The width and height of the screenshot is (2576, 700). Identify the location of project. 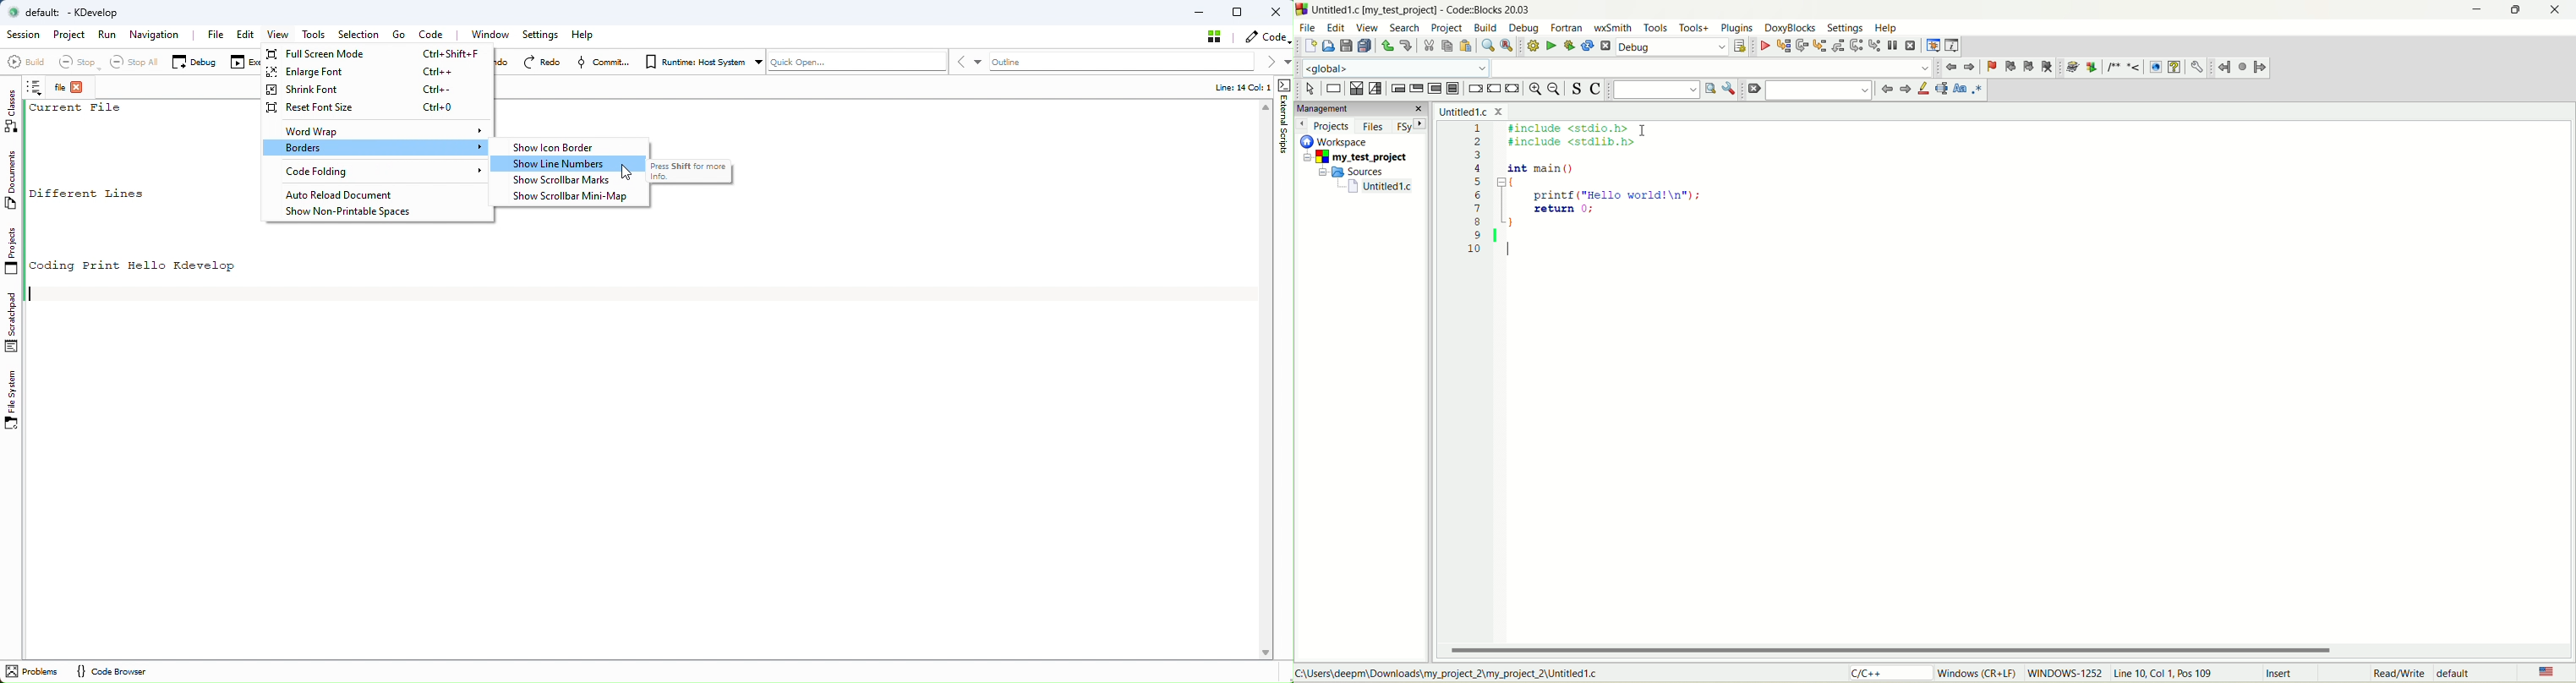
(1449, 29).